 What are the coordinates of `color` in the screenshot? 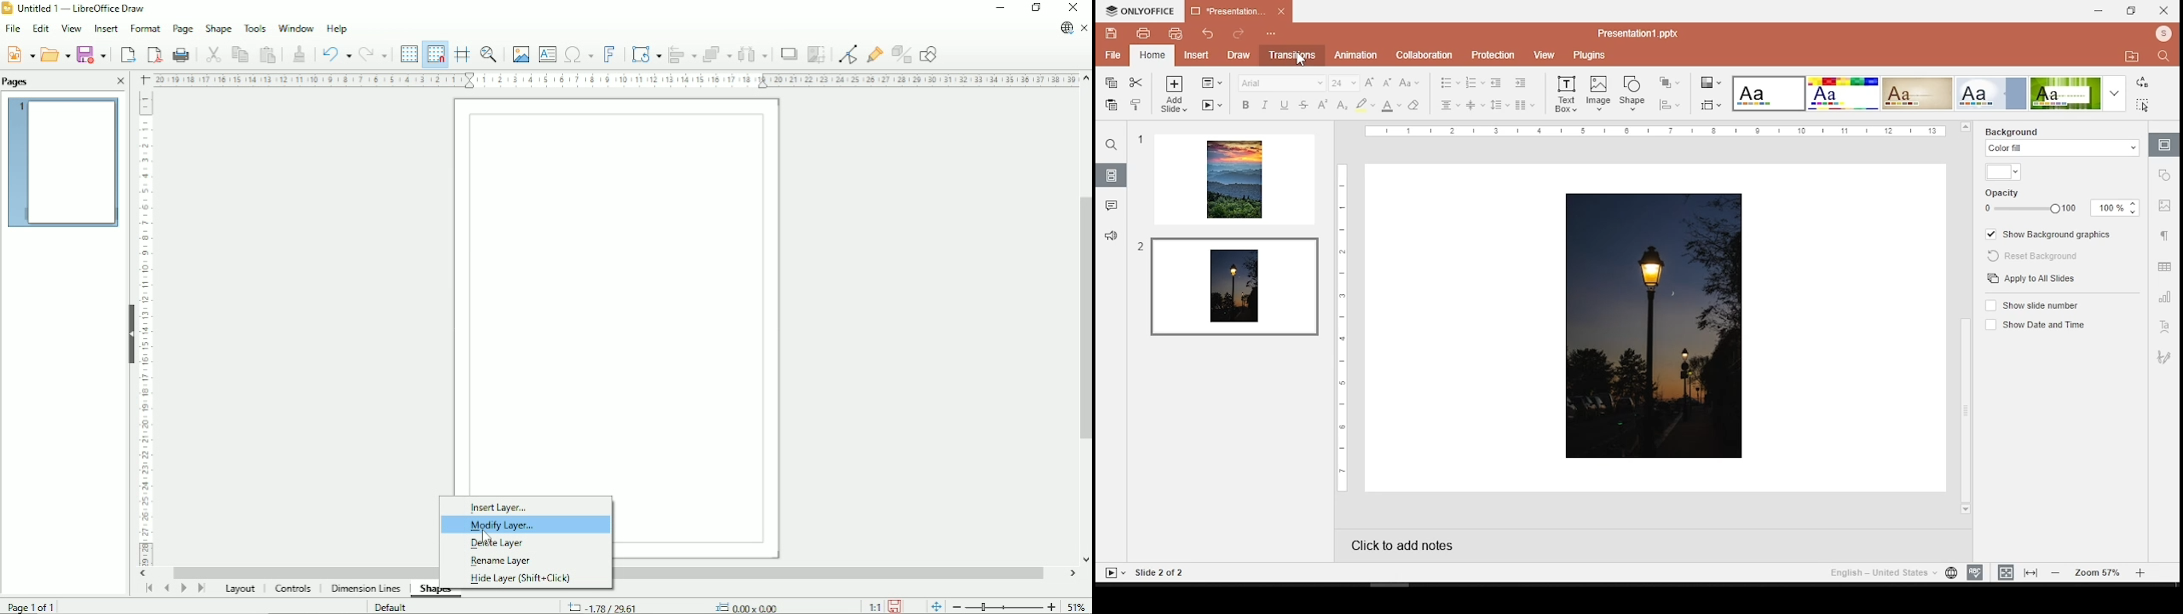 It's located at (2003, 171).